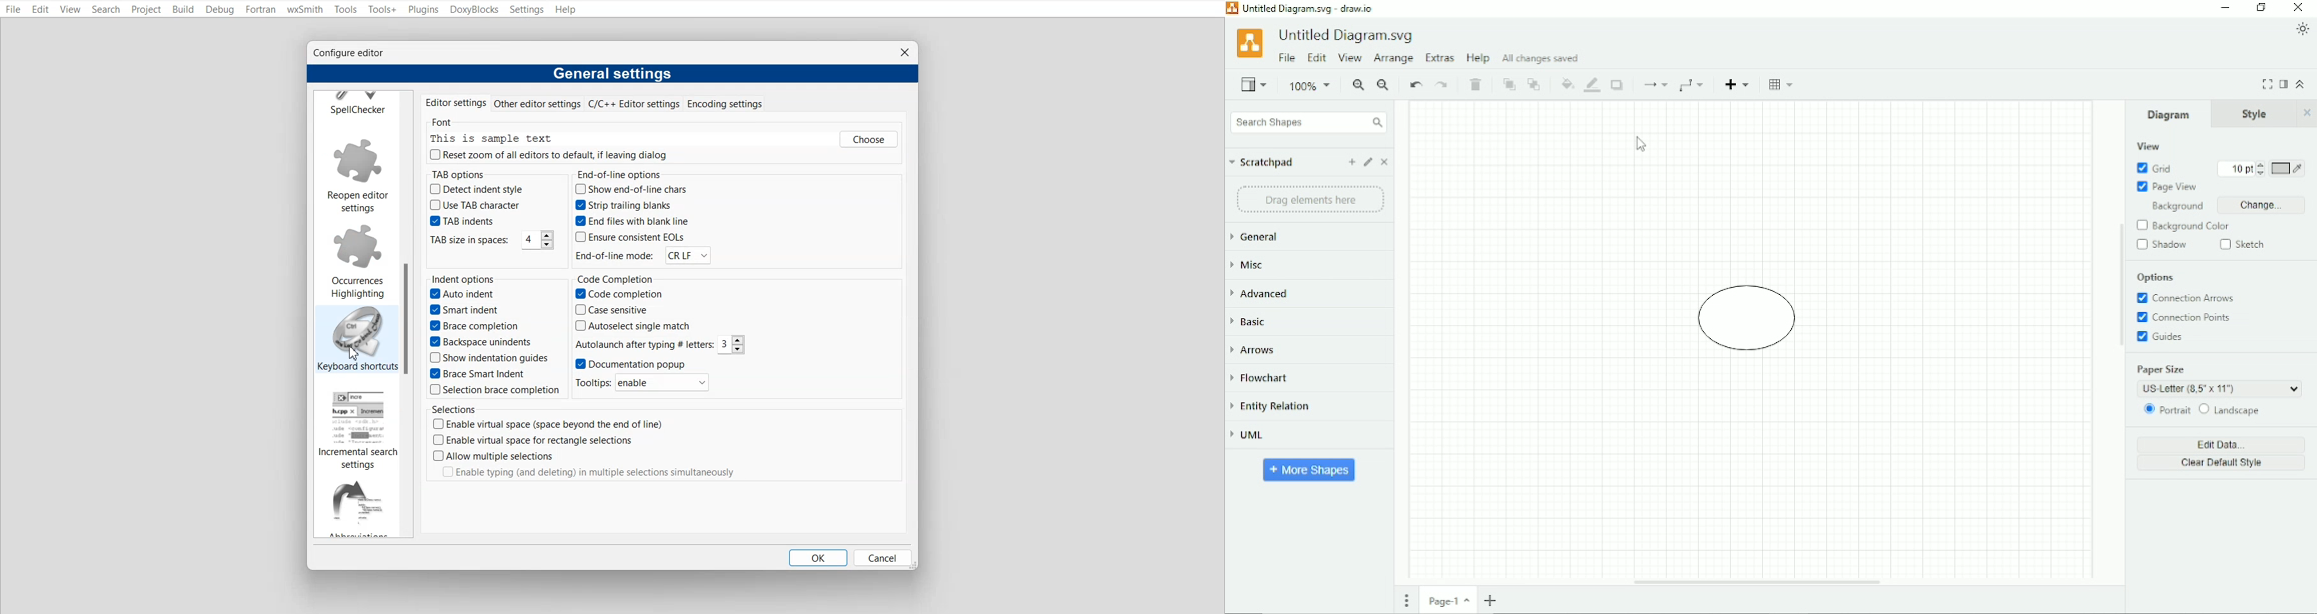  Describe the element at coordinates (2156, 278) in the screenshot. I see `Options` at that location.